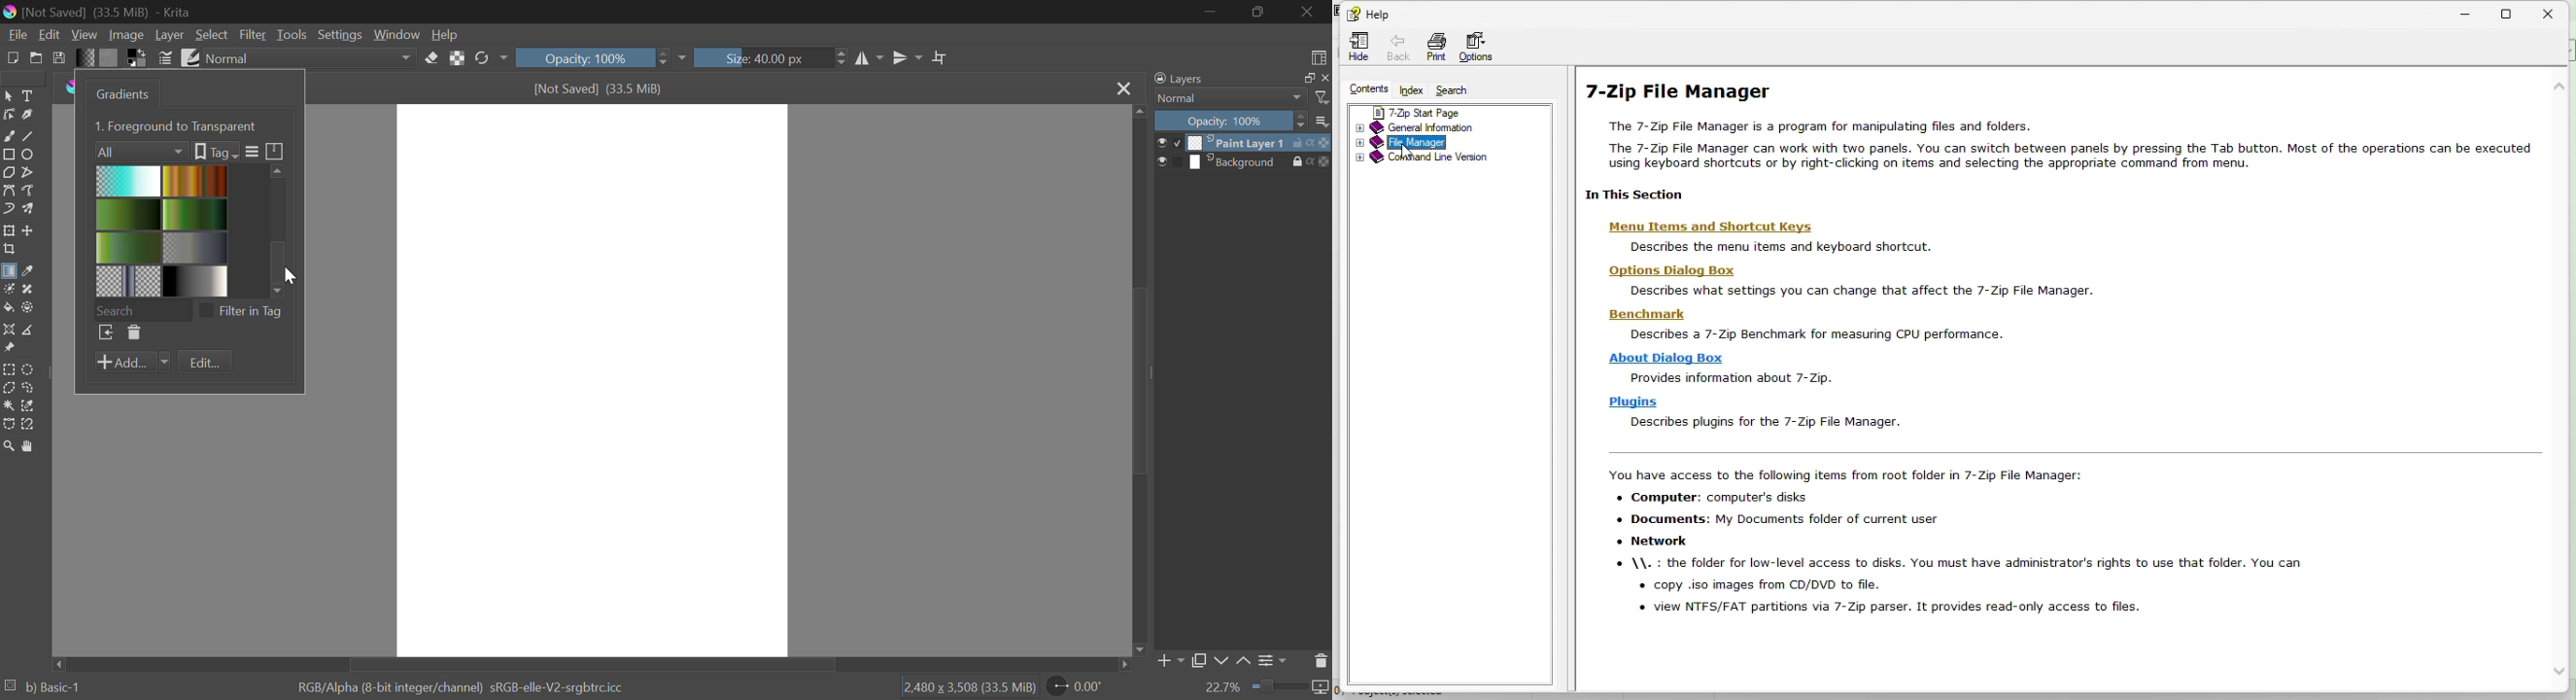  I want to click on Scroll Bar, so click(594, 663).